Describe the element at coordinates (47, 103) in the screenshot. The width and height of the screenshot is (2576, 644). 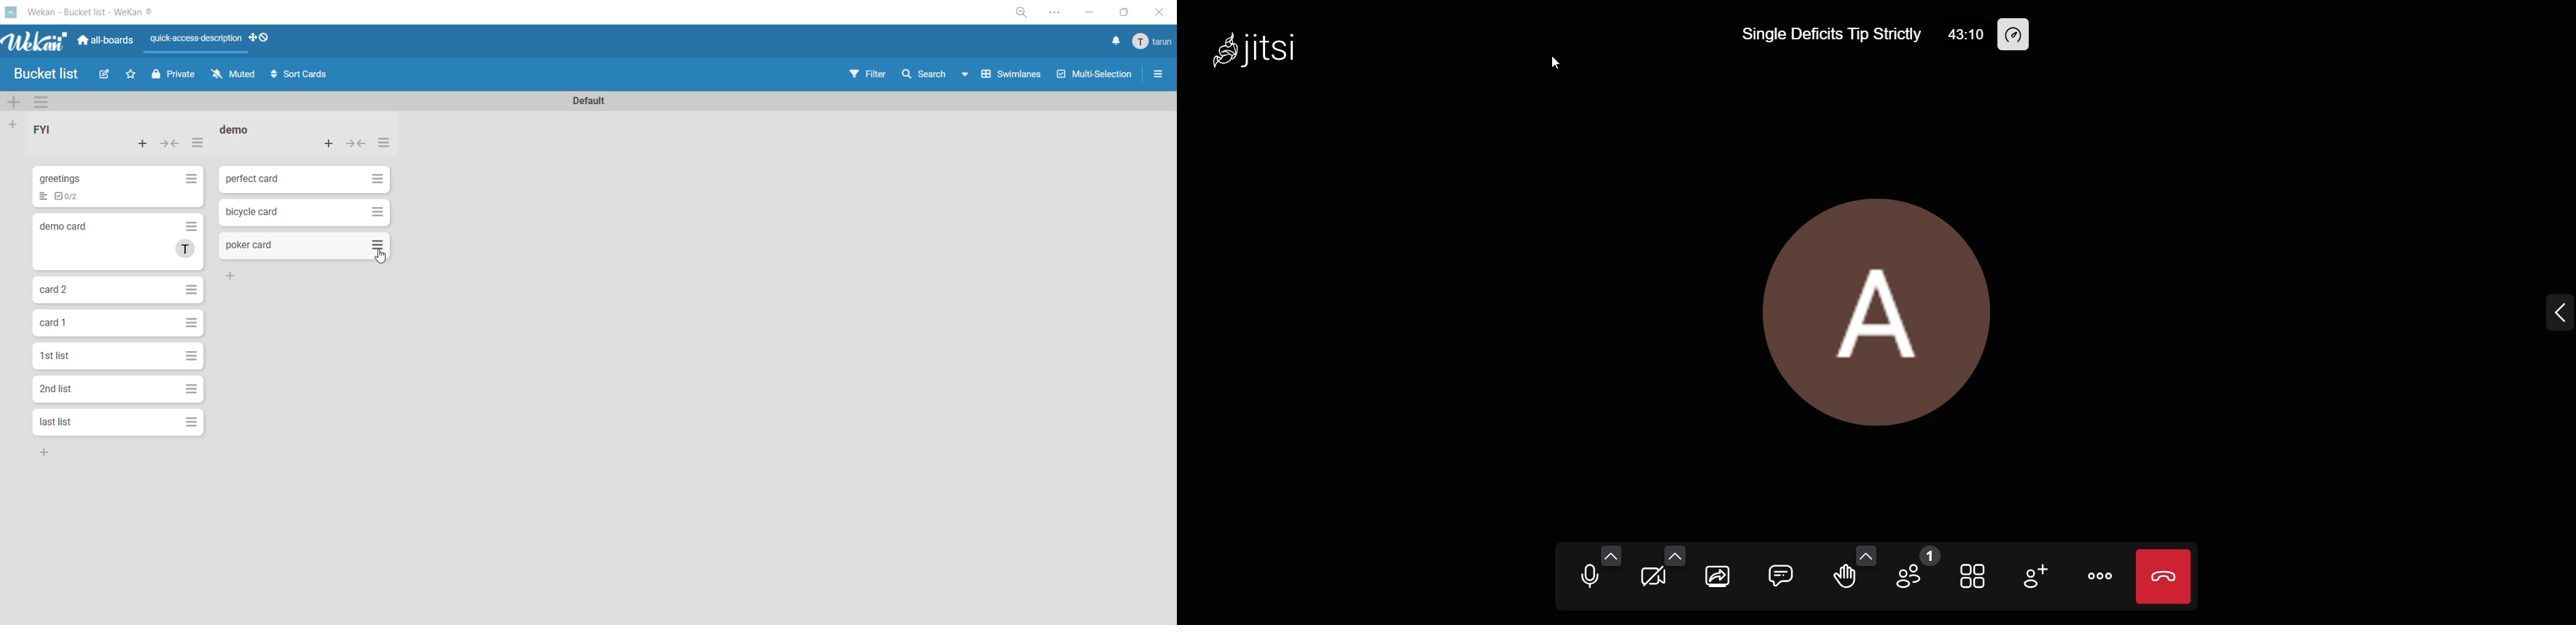
I see `swimlane actions` at that location.